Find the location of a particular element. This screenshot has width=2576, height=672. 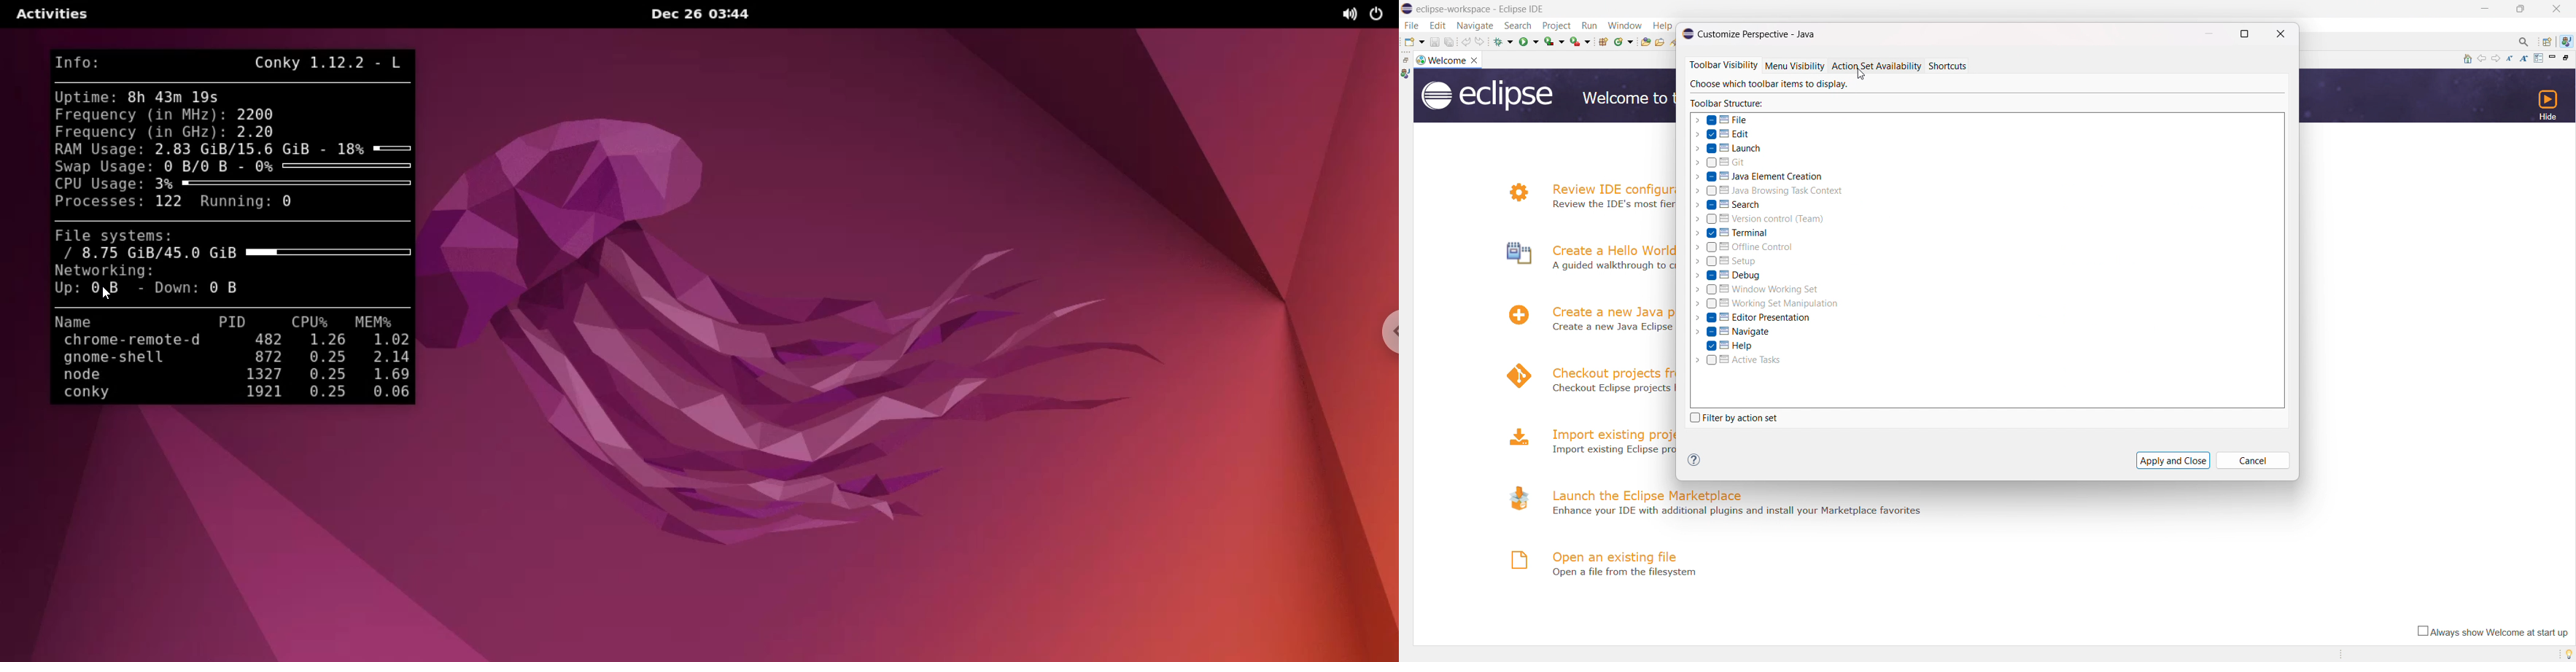

logo is located at coordinates (1515, 560).